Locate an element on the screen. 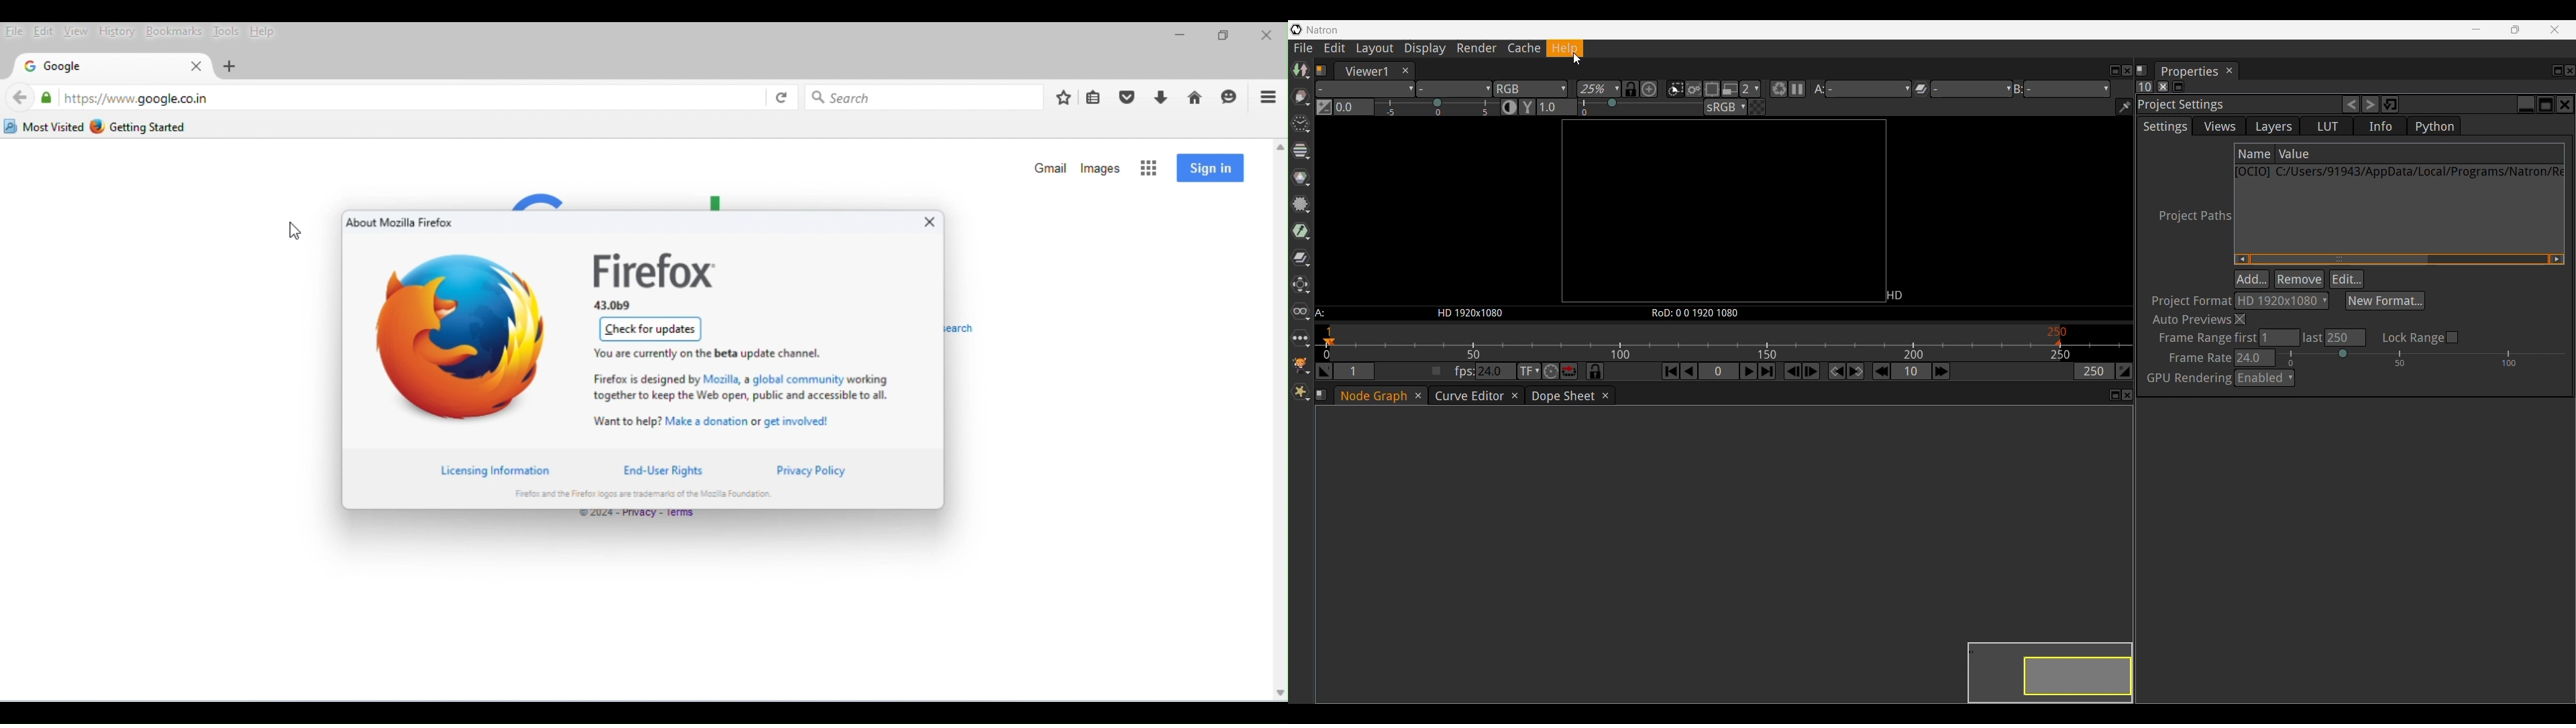 This screenshot has width=2576, height=728. home page is located at coordinates (1195, 99).